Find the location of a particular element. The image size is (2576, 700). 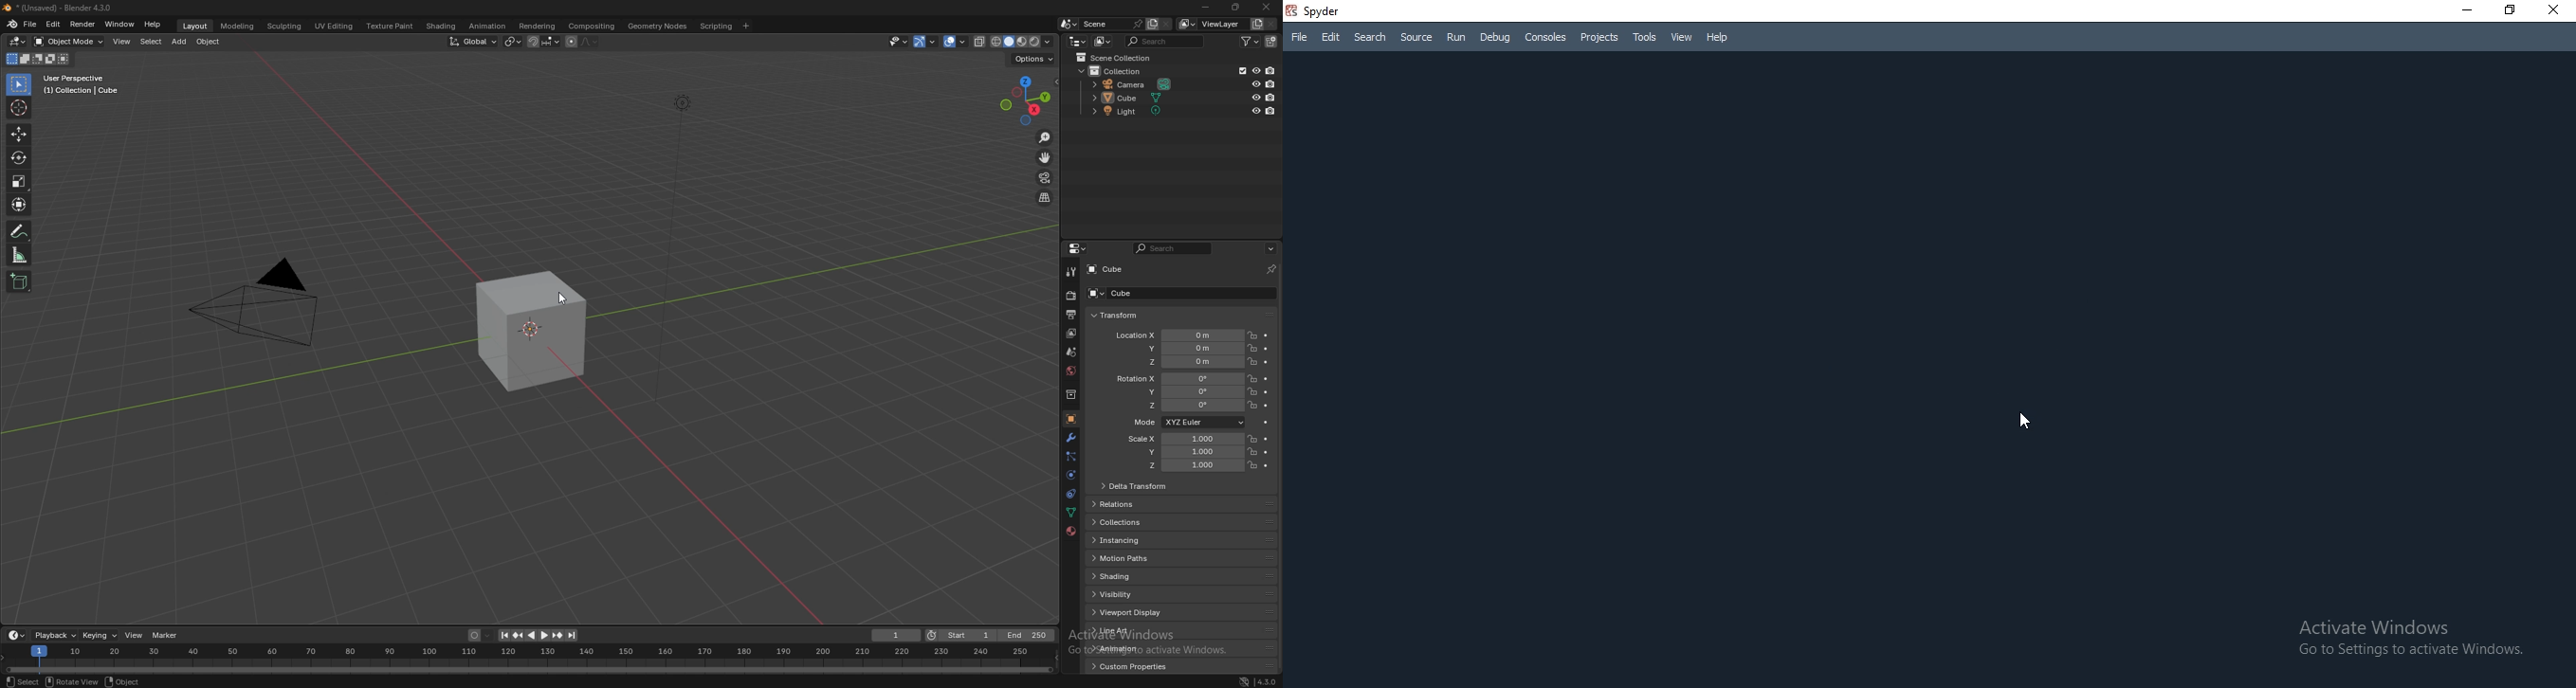

Projects is located at coordinates (1598, 37).